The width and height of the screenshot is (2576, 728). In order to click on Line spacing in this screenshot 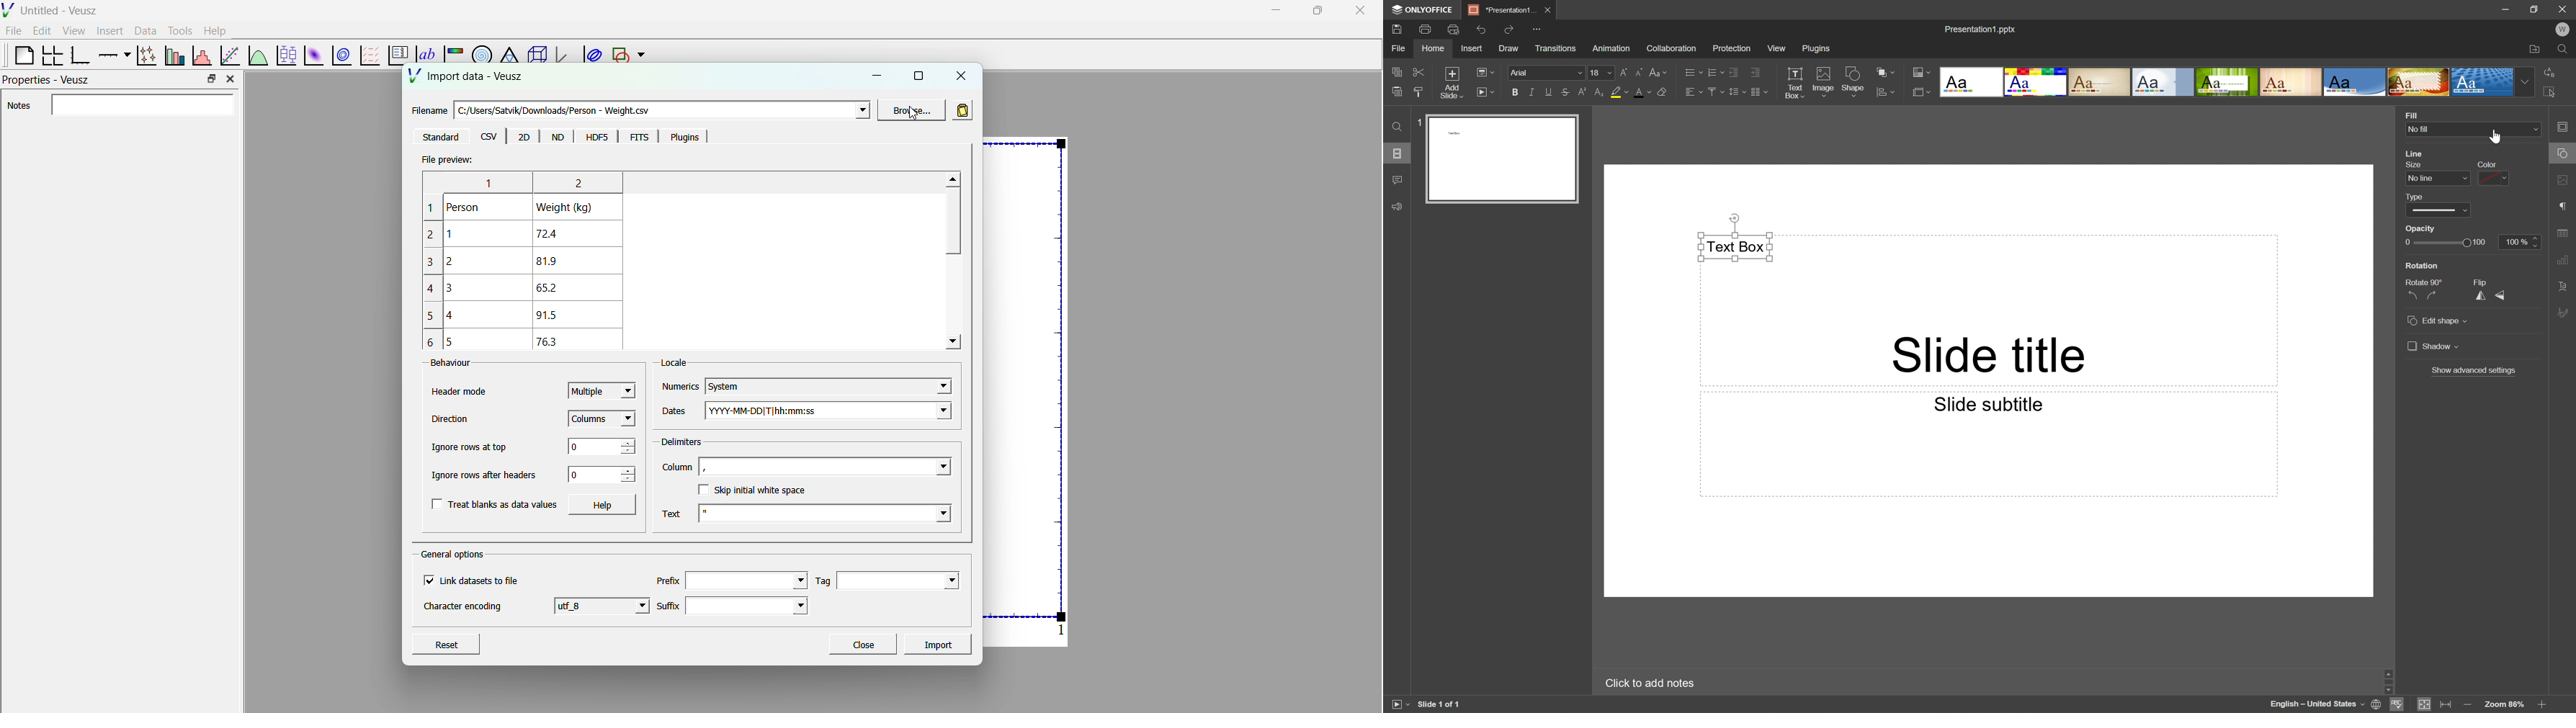, I will do `click(1733, 94)`.